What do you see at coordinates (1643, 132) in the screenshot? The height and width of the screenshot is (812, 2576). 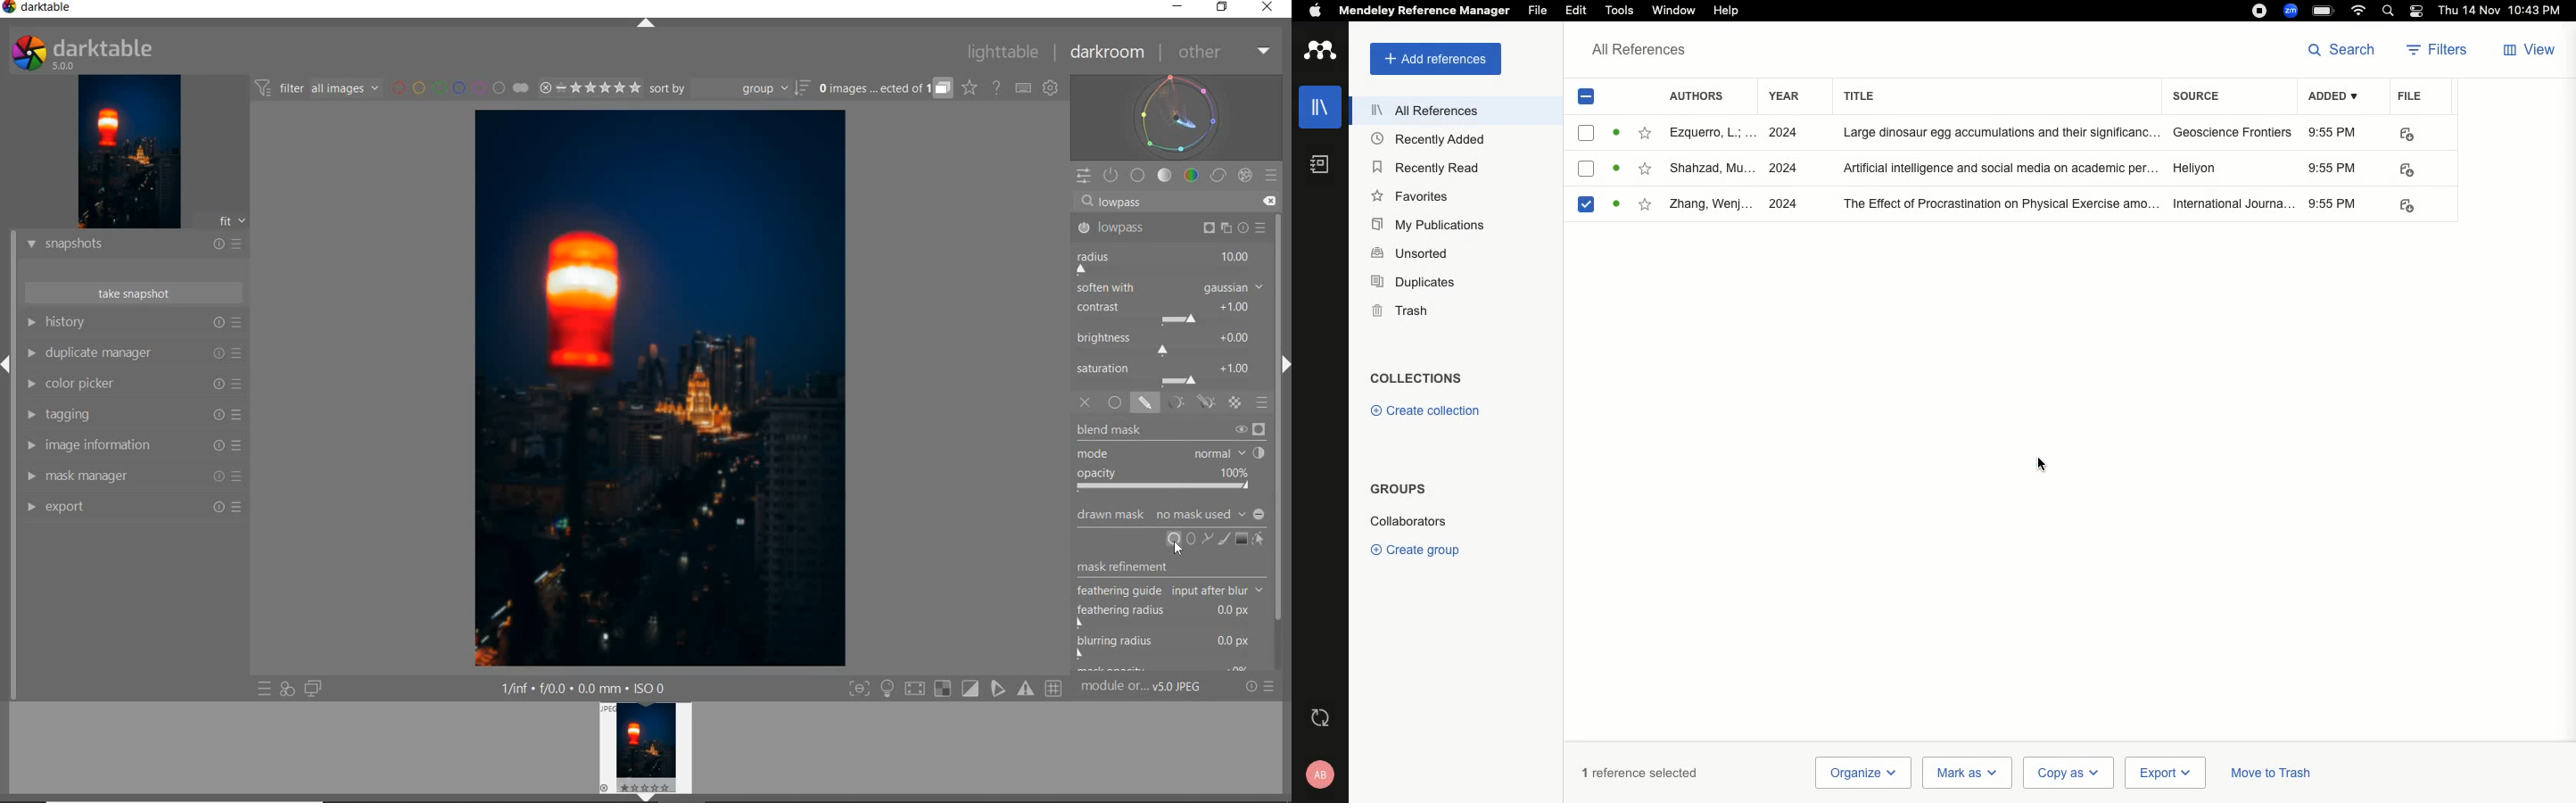 I see `Favorites` at bounding box center [1643, 132].